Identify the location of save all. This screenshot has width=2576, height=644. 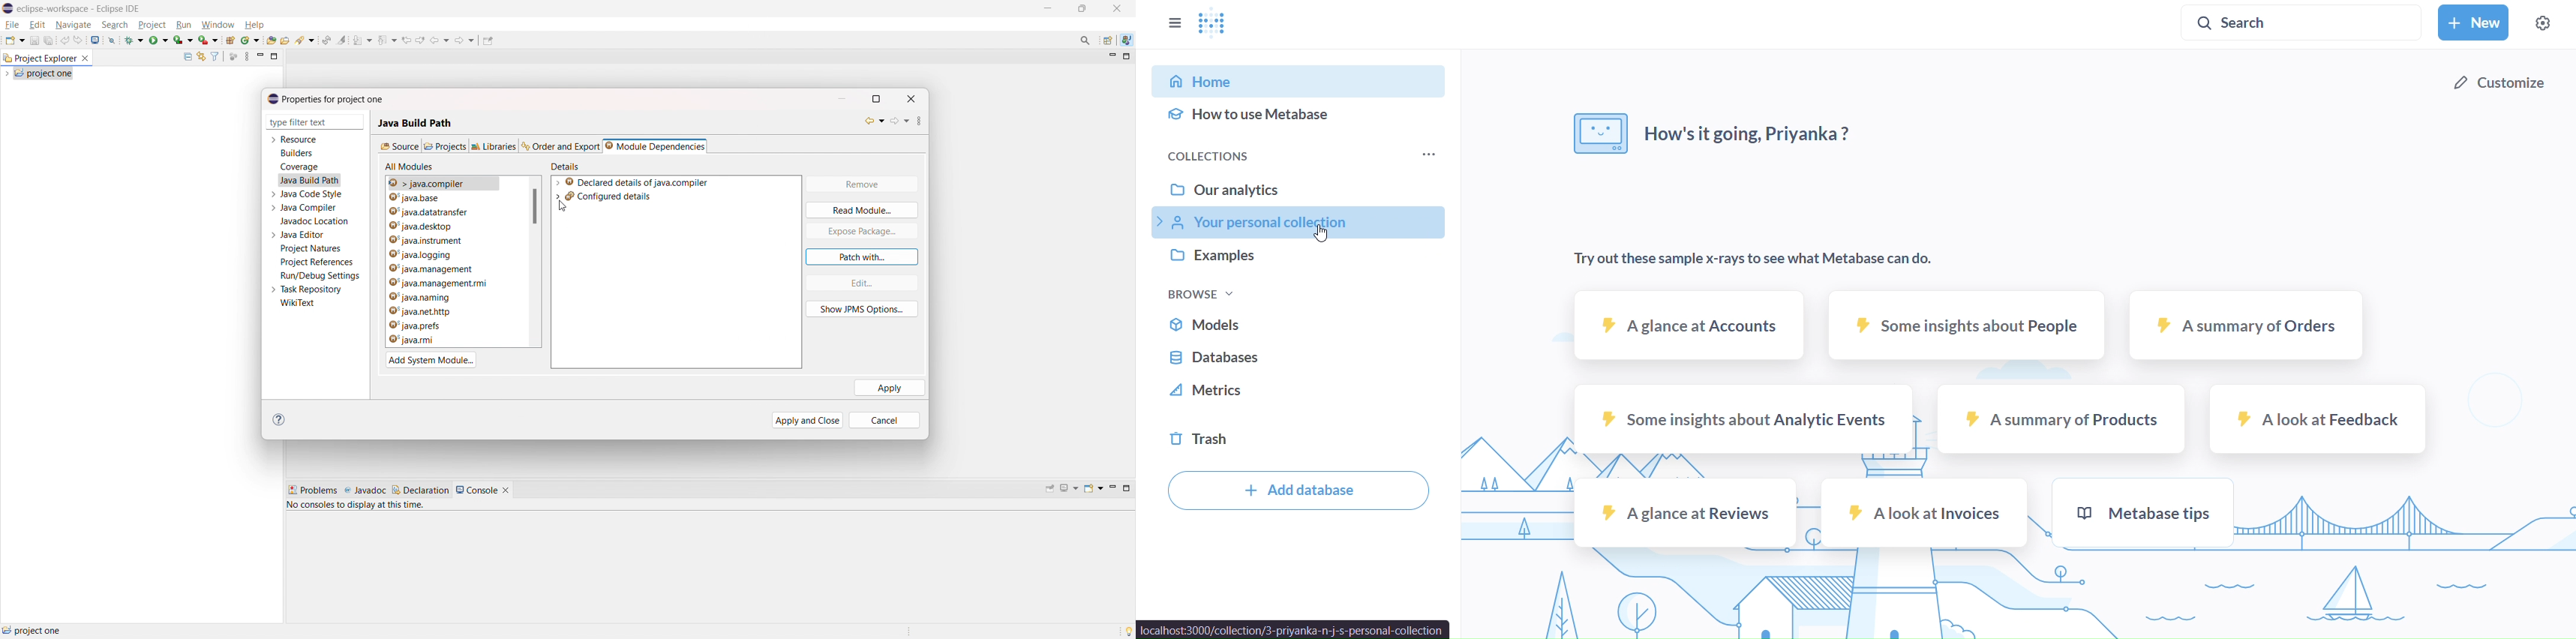
(49, 41).